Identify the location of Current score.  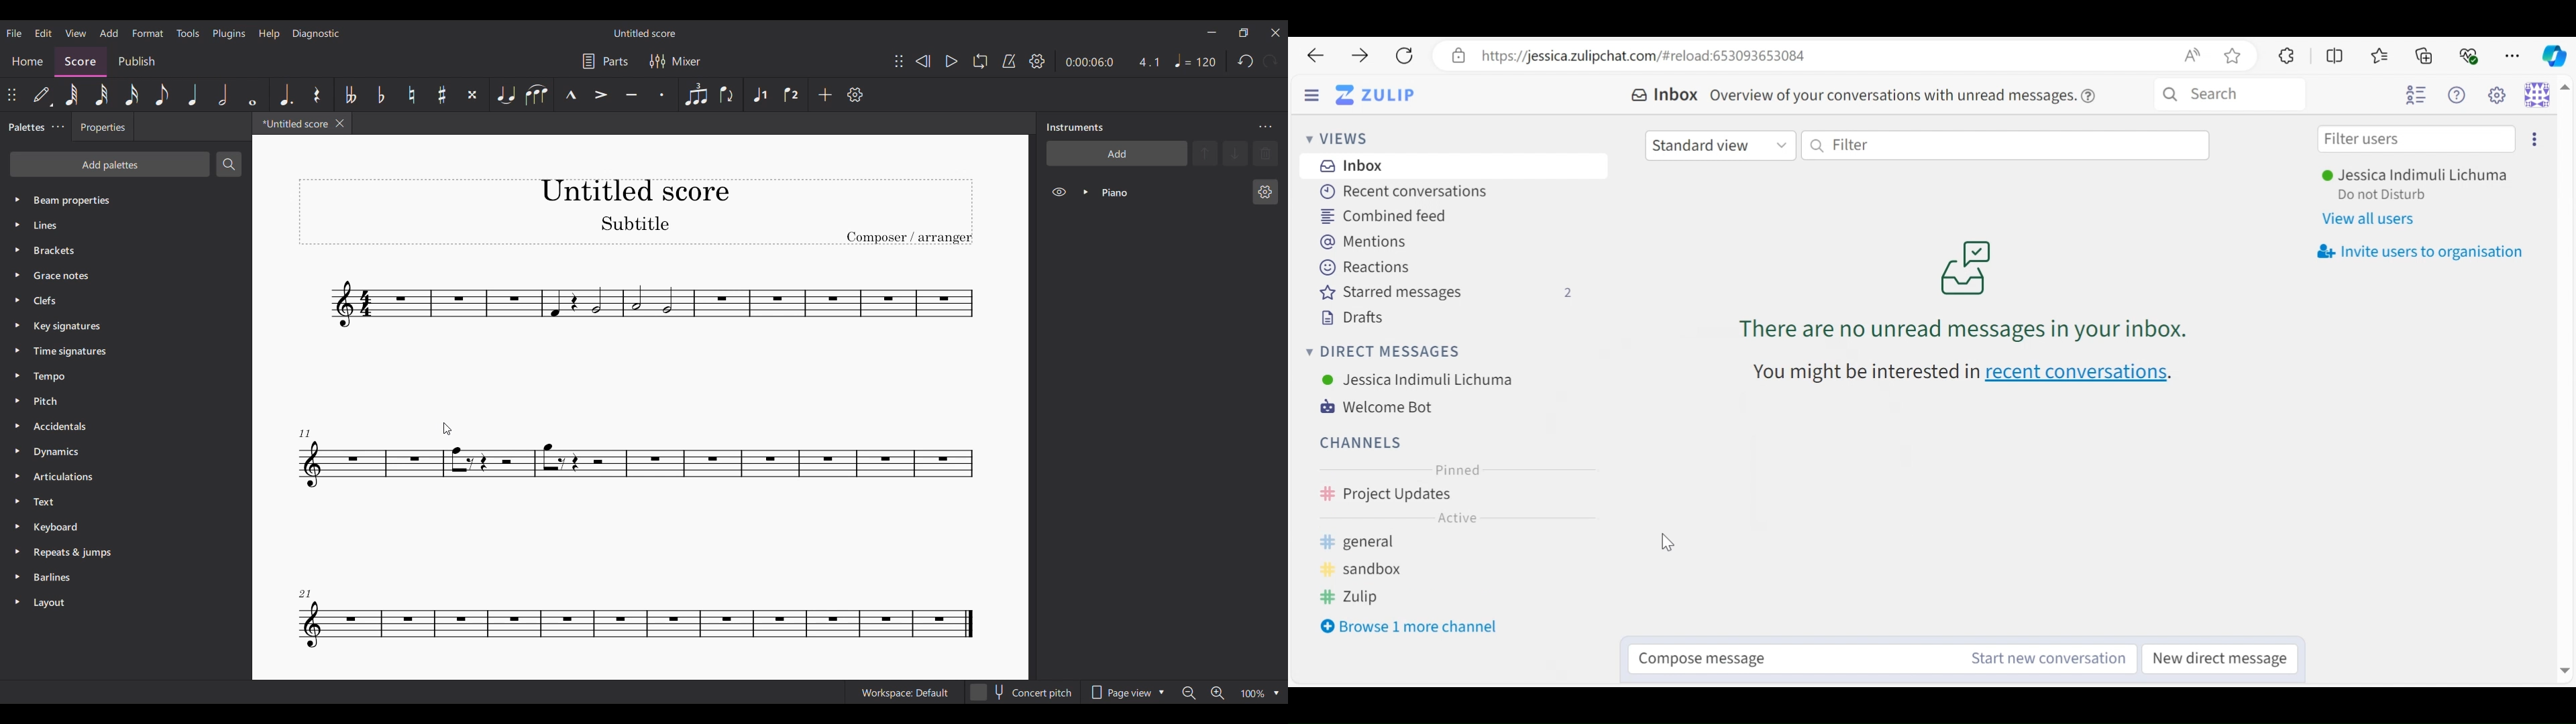
(633, 463).